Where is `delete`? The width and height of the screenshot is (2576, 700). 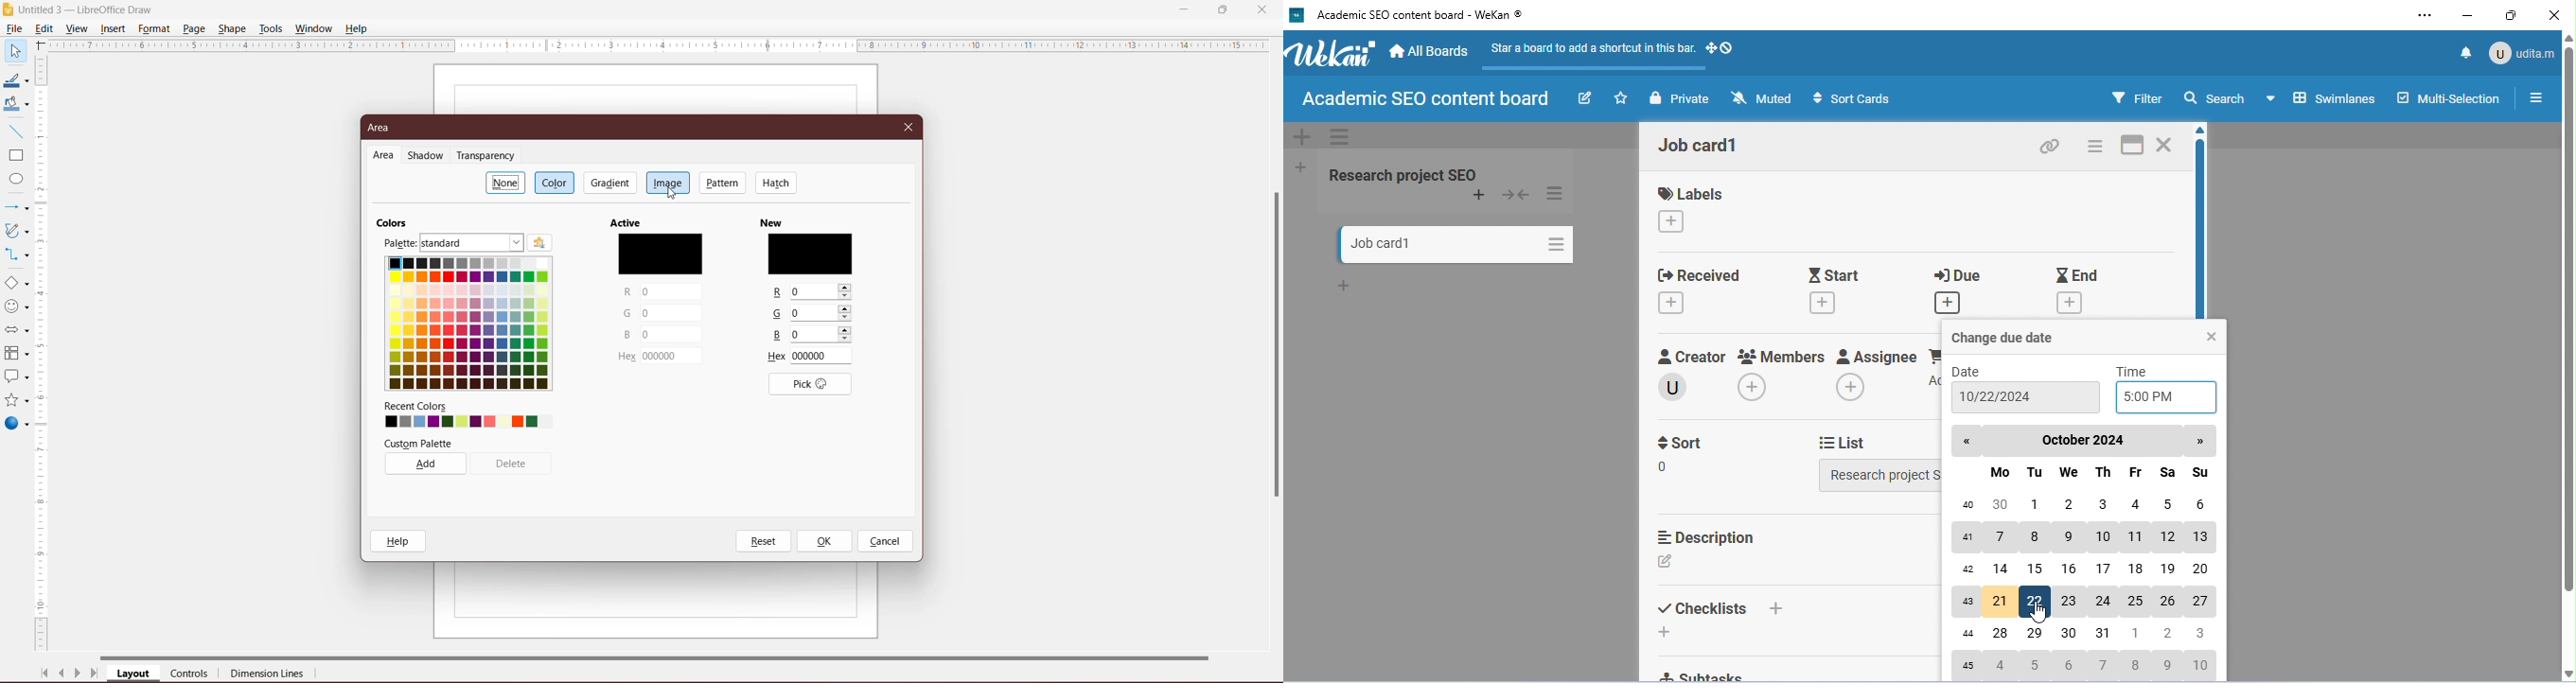 delete is located at coordinates (513, 462).